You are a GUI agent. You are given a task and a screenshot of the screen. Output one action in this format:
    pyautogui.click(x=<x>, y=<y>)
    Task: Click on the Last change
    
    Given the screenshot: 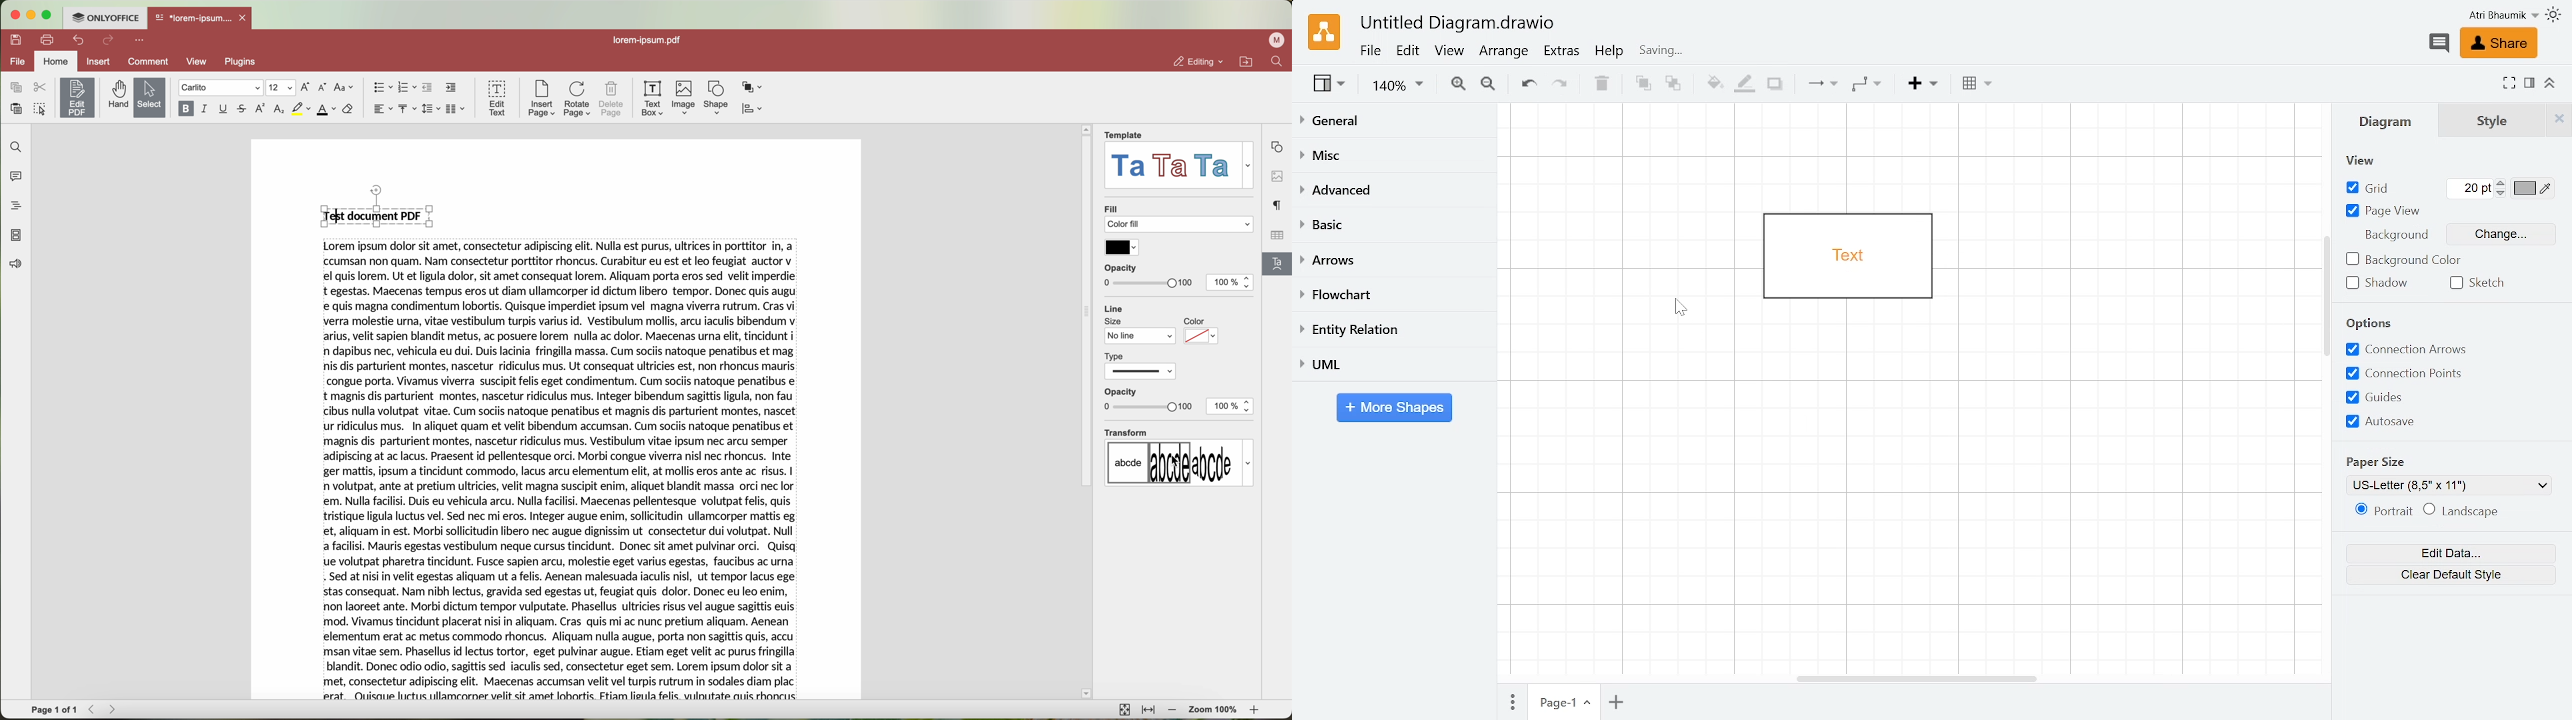 What is the action you would take?
    pyautogui.click(x=1714, y=55)
    